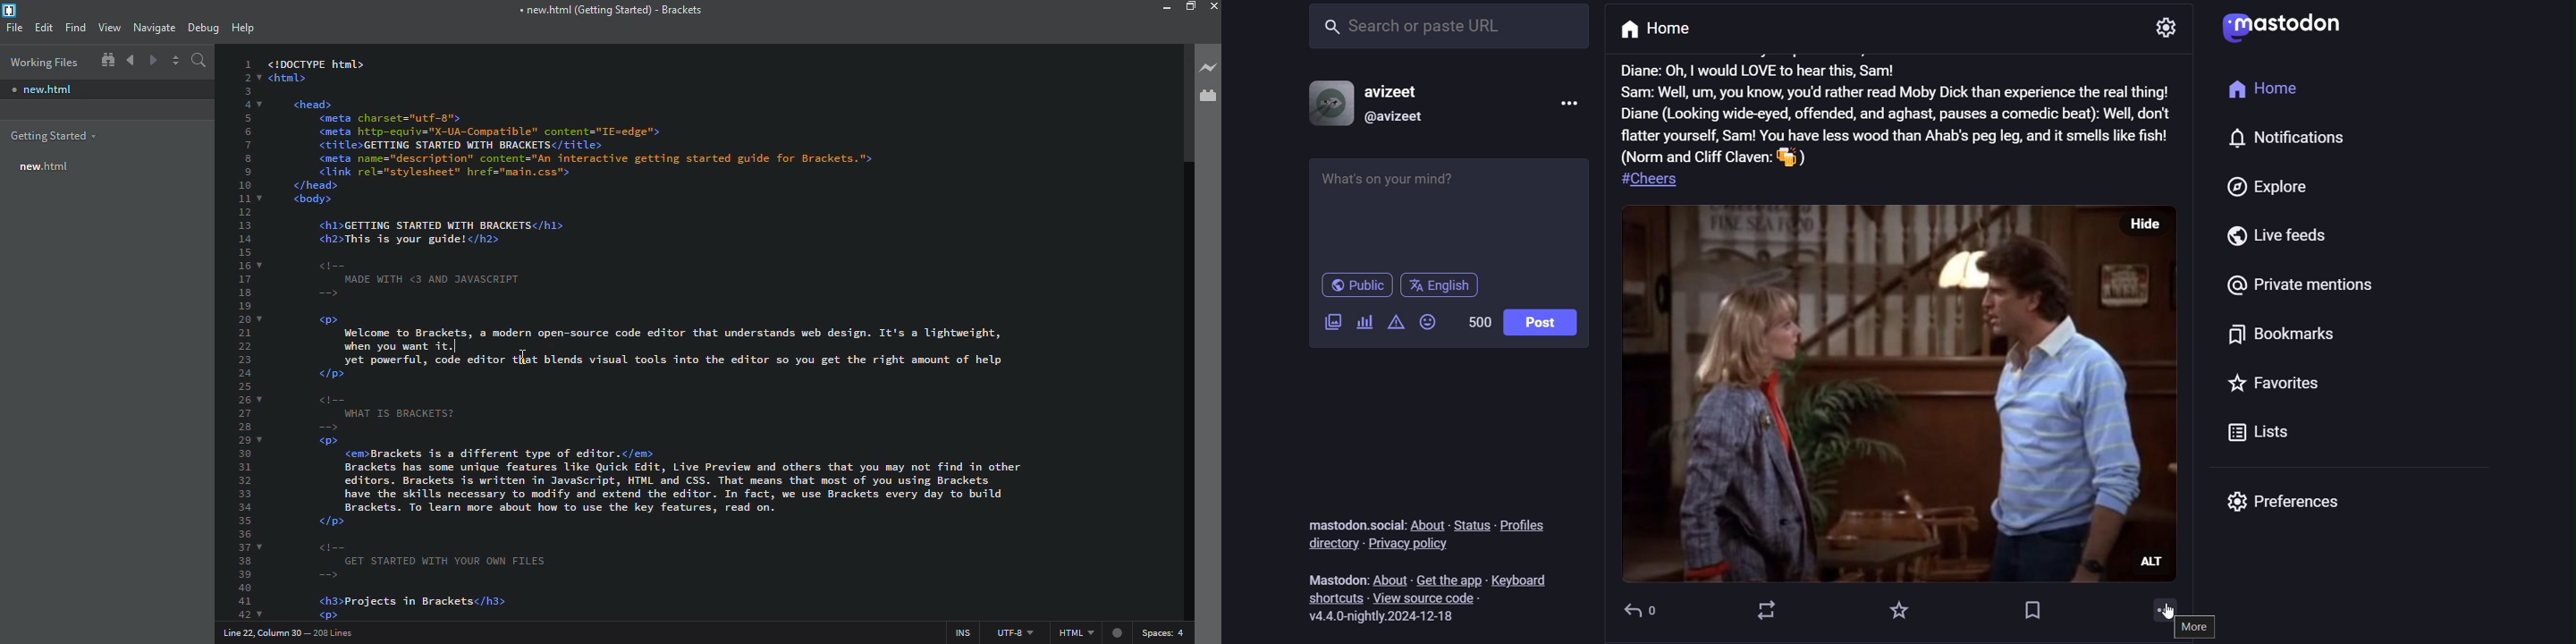  Describe the element at coordinates (46, 63) in the screenshot. I see `working files` at that location.